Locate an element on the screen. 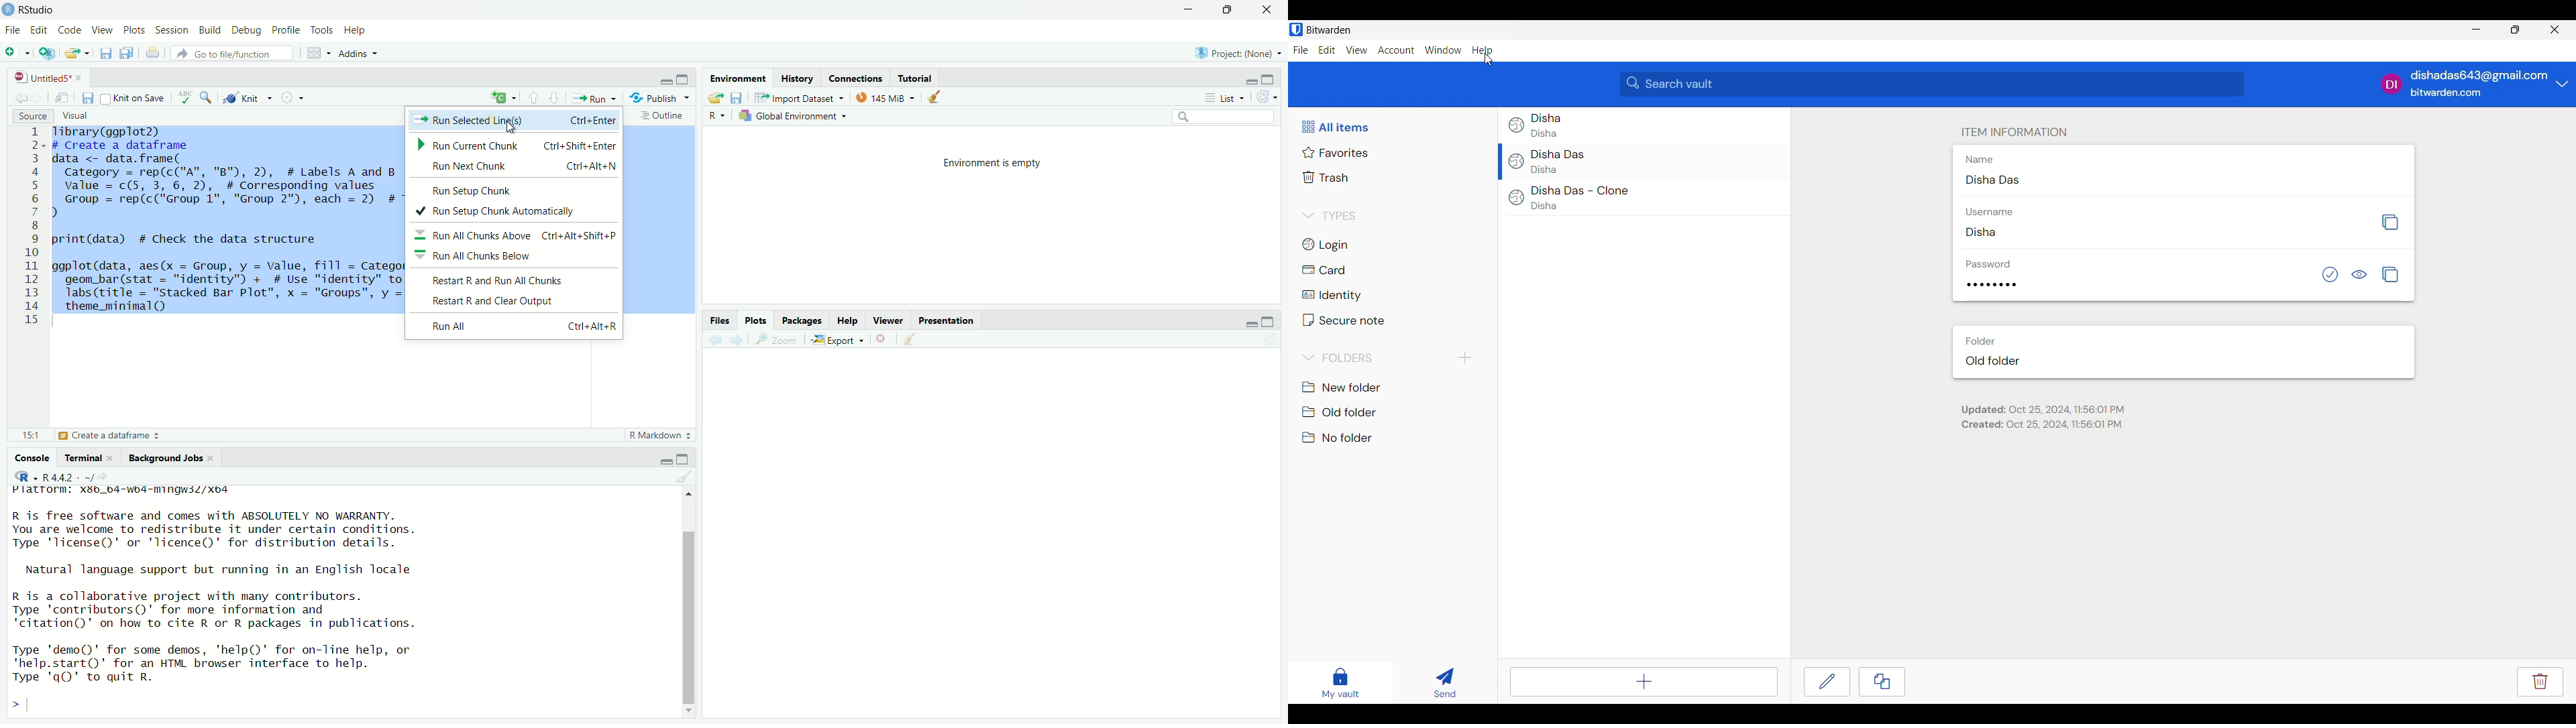 The width and height of the screenshot is (2576, 728). bitwarden.com is located at coordinates (2446, 93).